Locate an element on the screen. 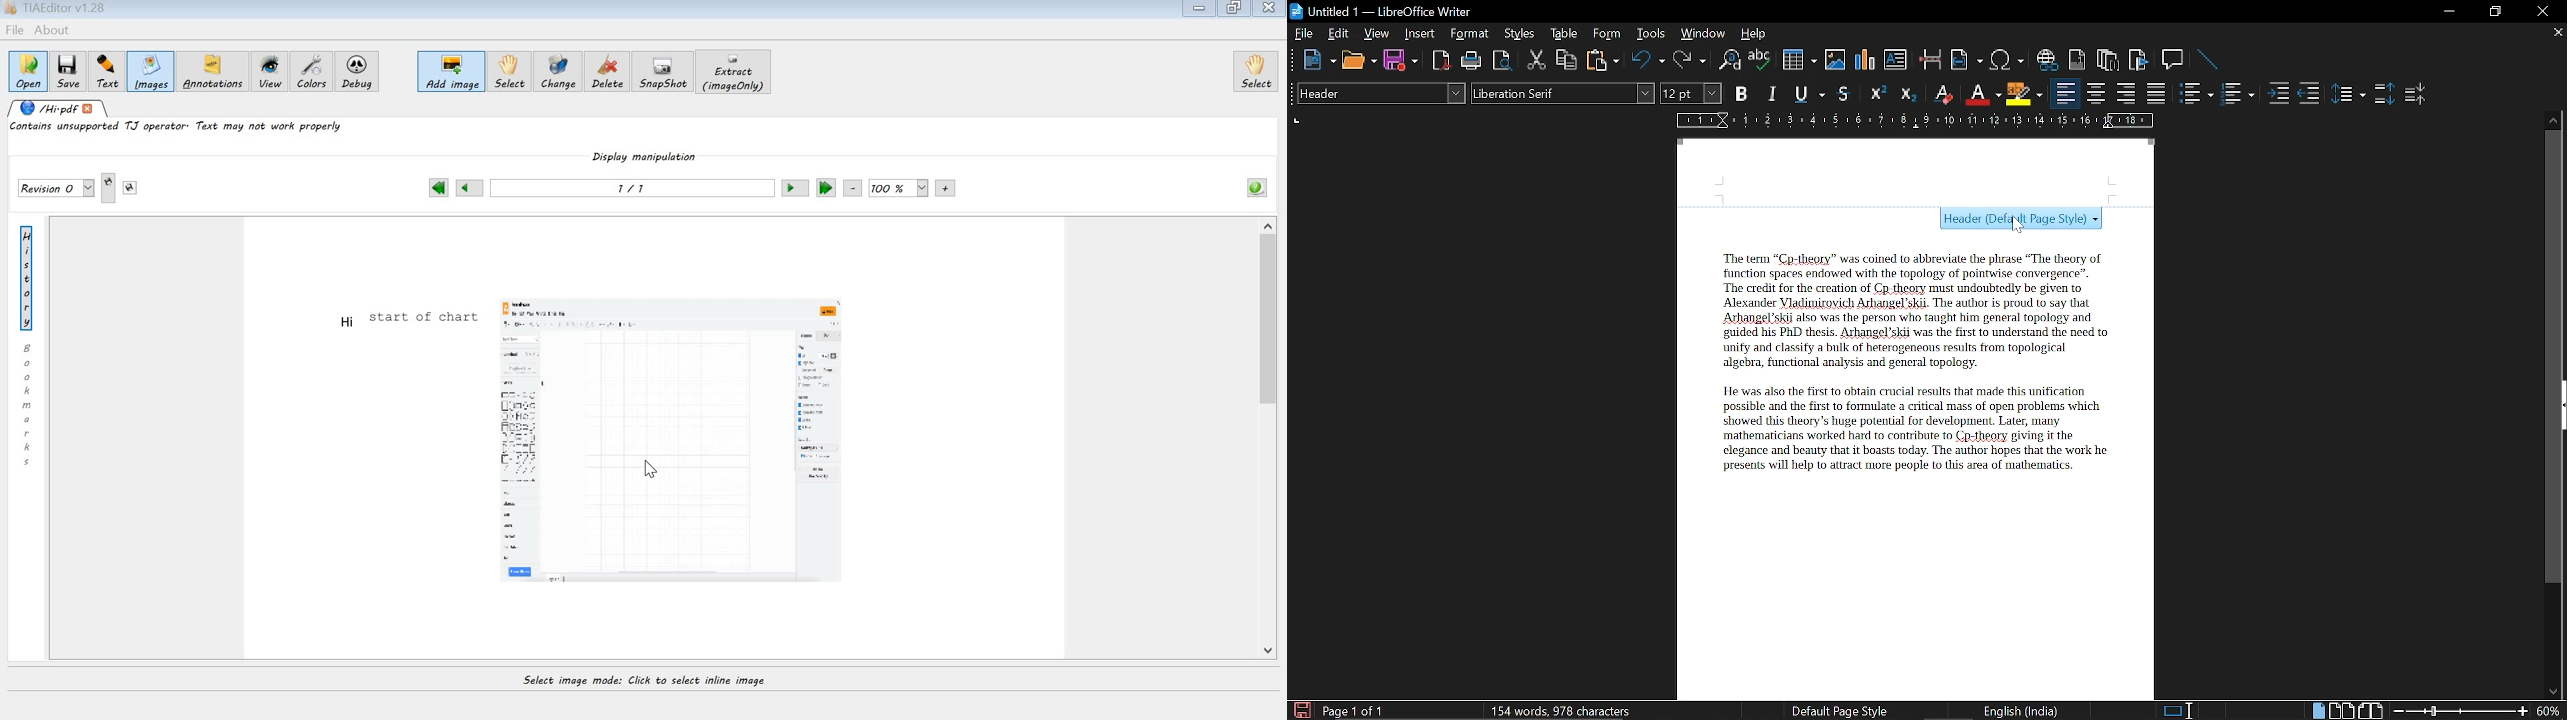 This screenshot has width=2576, height=728. Insert endnote is located at coordinates (2077, 60).